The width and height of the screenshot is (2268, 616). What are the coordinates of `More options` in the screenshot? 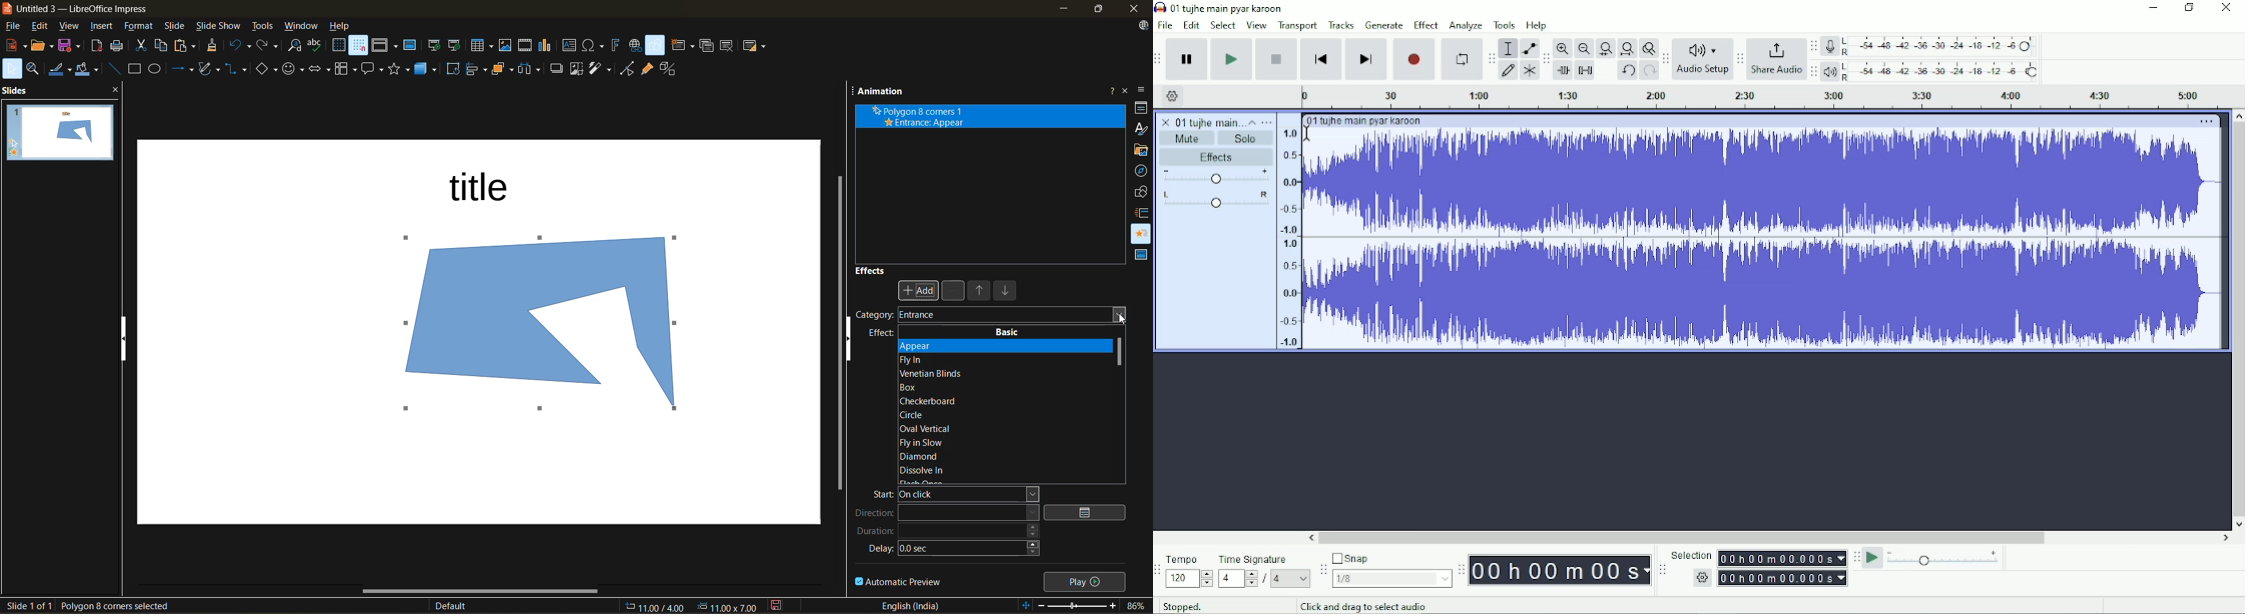 It's located at (2207, 122).